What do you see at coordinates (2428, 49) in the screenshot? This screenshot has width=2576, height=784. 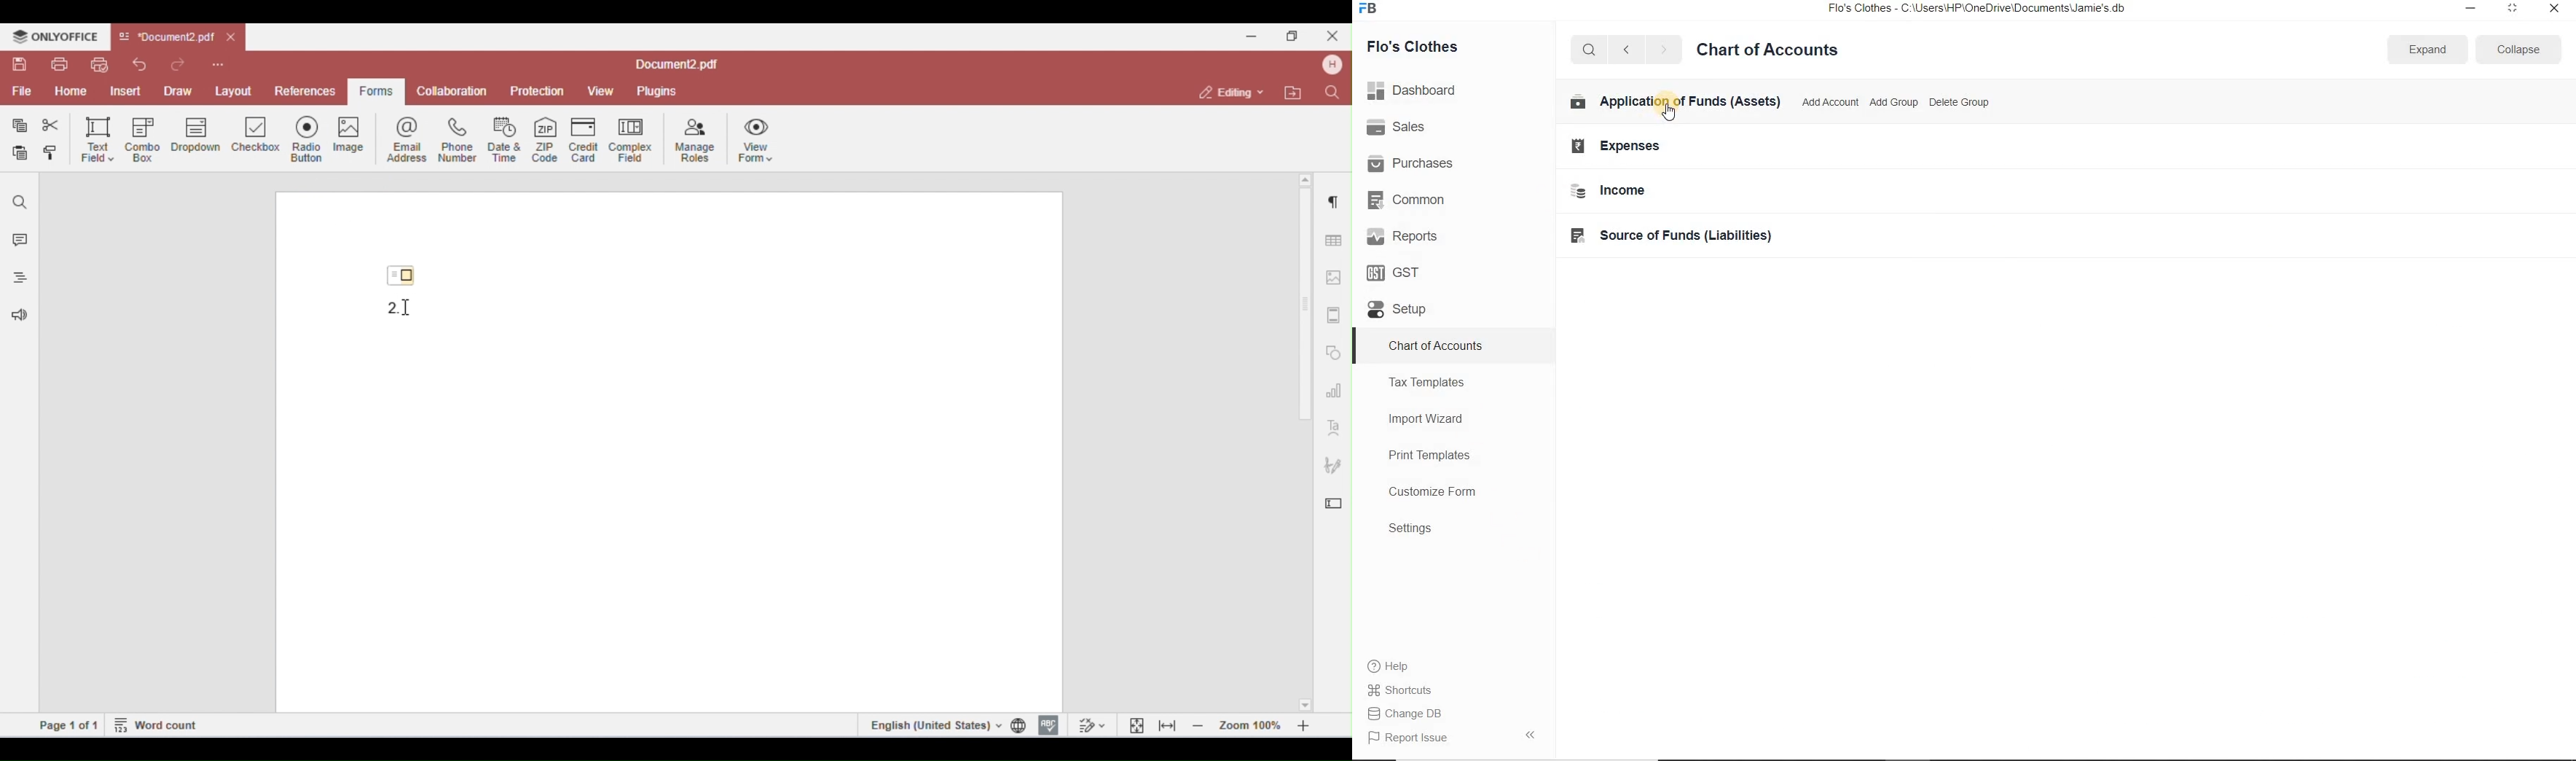 I see `Expand` at bounding box center [2428, 49].